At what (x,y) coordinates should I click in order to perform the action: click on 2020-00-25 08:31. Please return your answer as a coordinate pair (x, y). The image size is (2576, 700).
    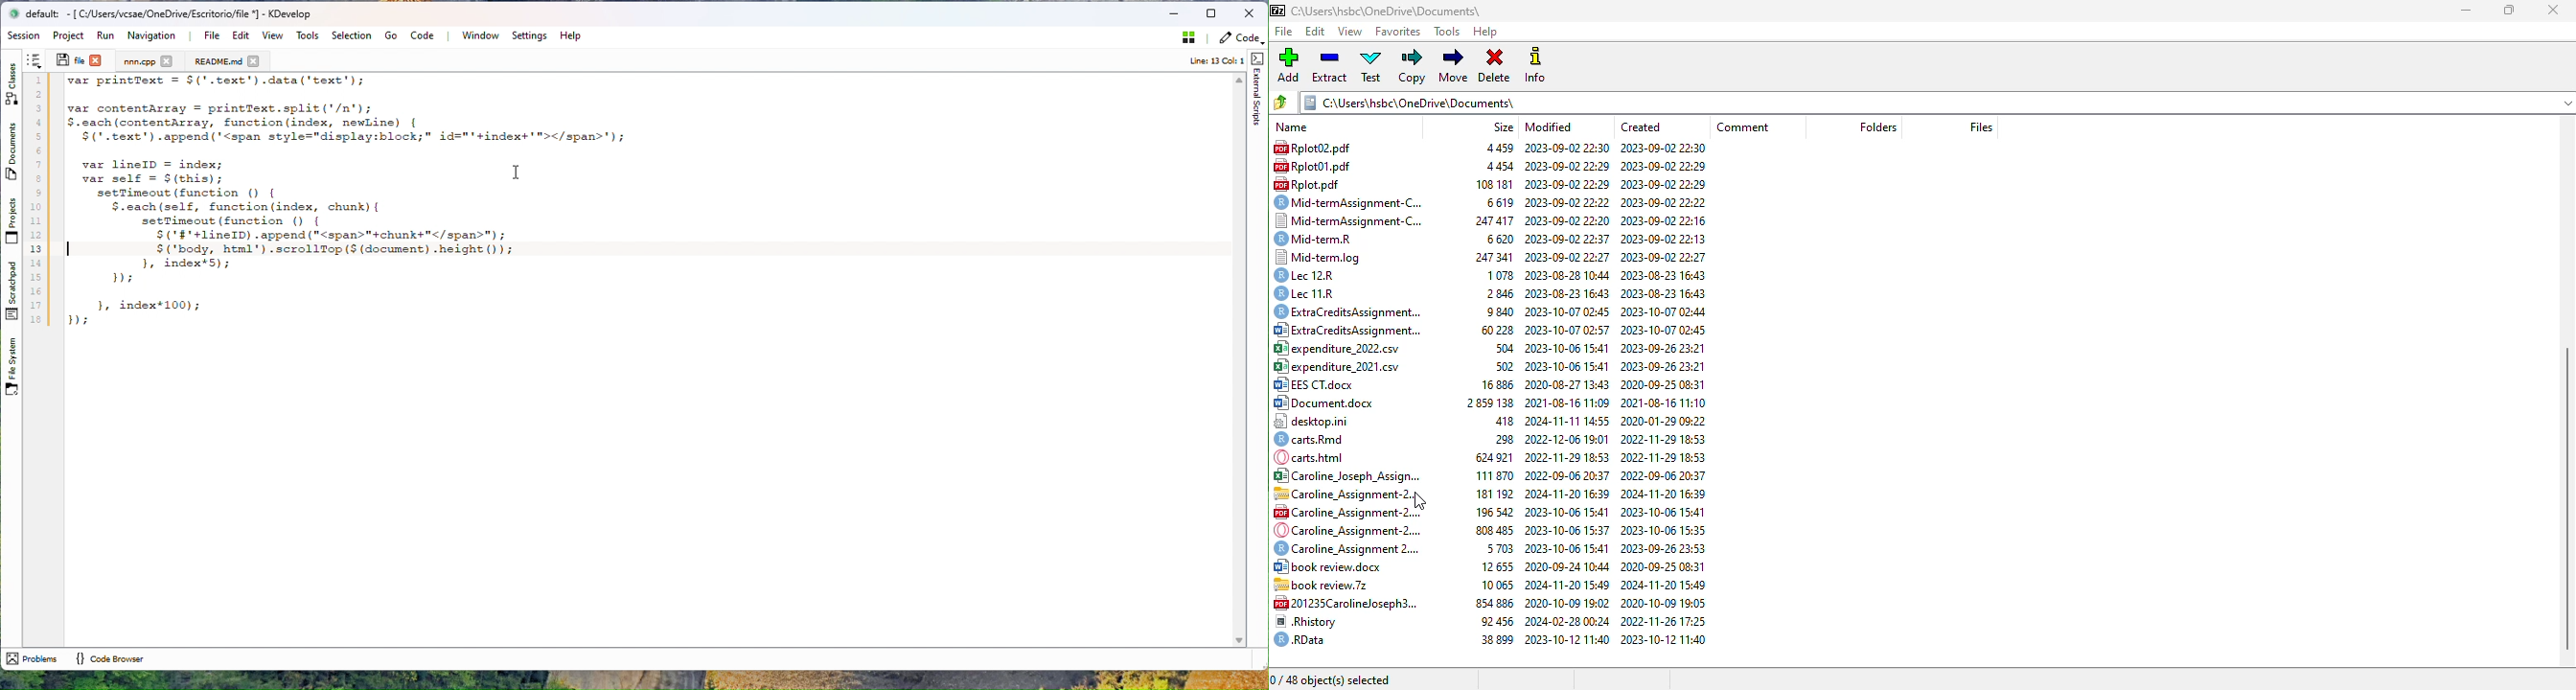
    Looking at the image, I should click on (1664, 564).